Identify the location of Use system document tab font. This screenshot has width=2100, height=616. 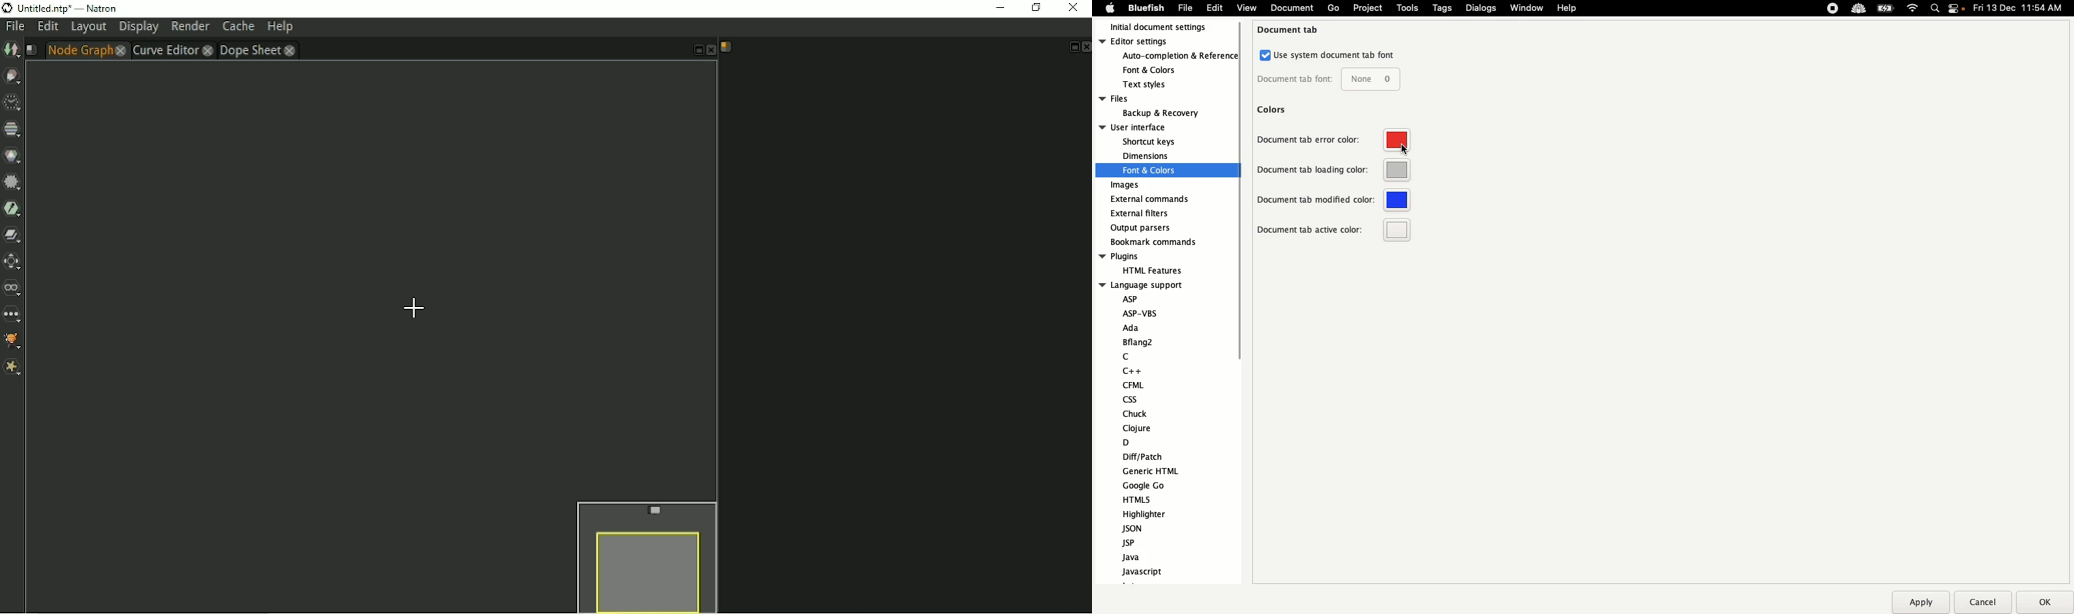
(1328, 55).